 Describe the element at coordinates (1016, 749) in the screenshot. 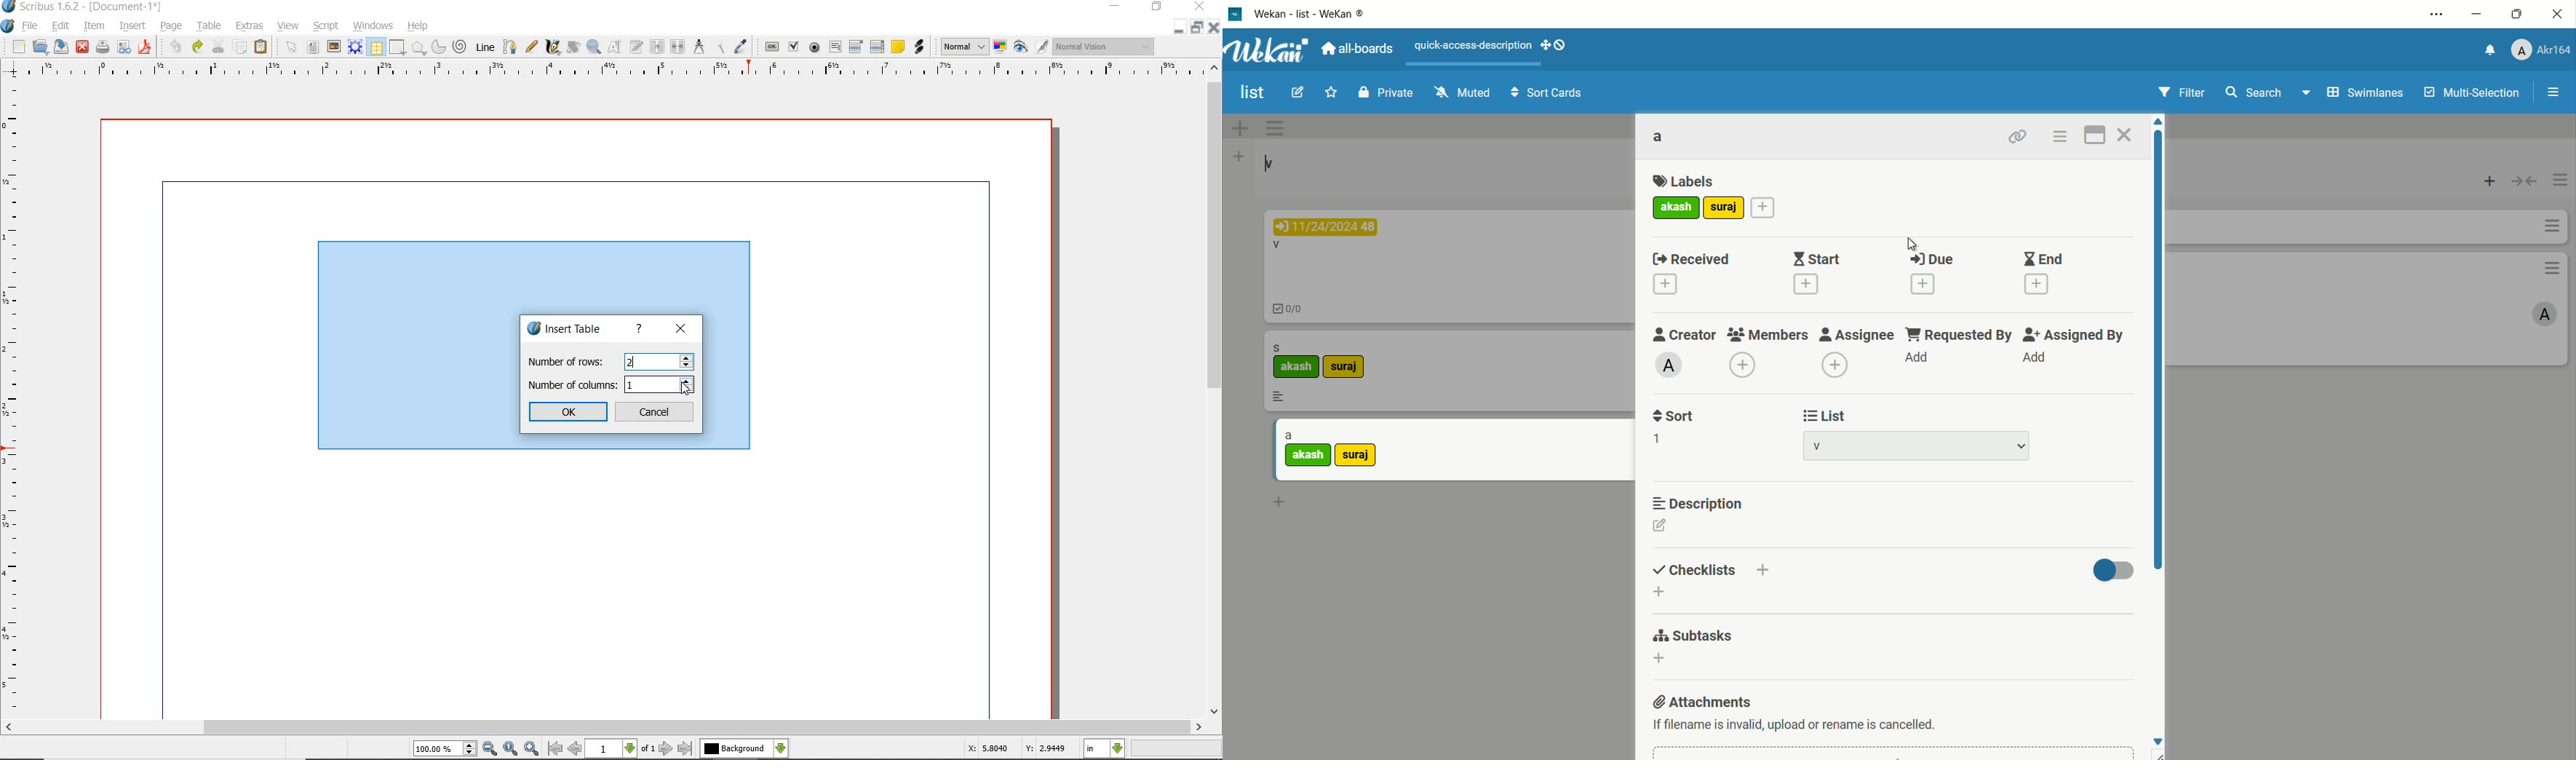

I see `X: 5.8040 Y: 2.9449` at that location.